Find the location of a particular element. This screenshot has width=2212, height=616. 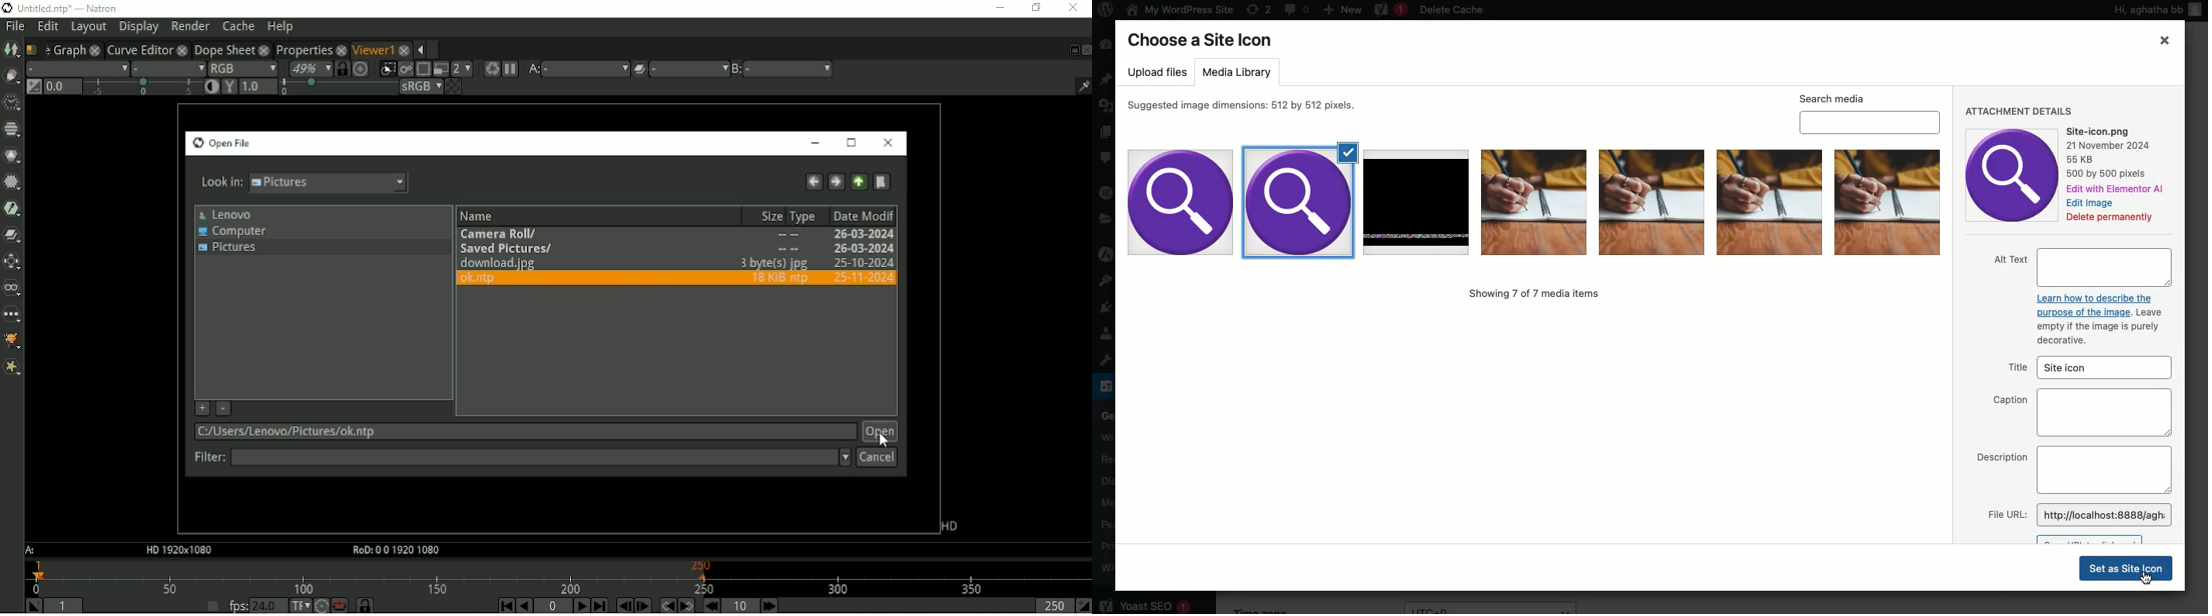

Tools is located at coordinates (1108, 358).